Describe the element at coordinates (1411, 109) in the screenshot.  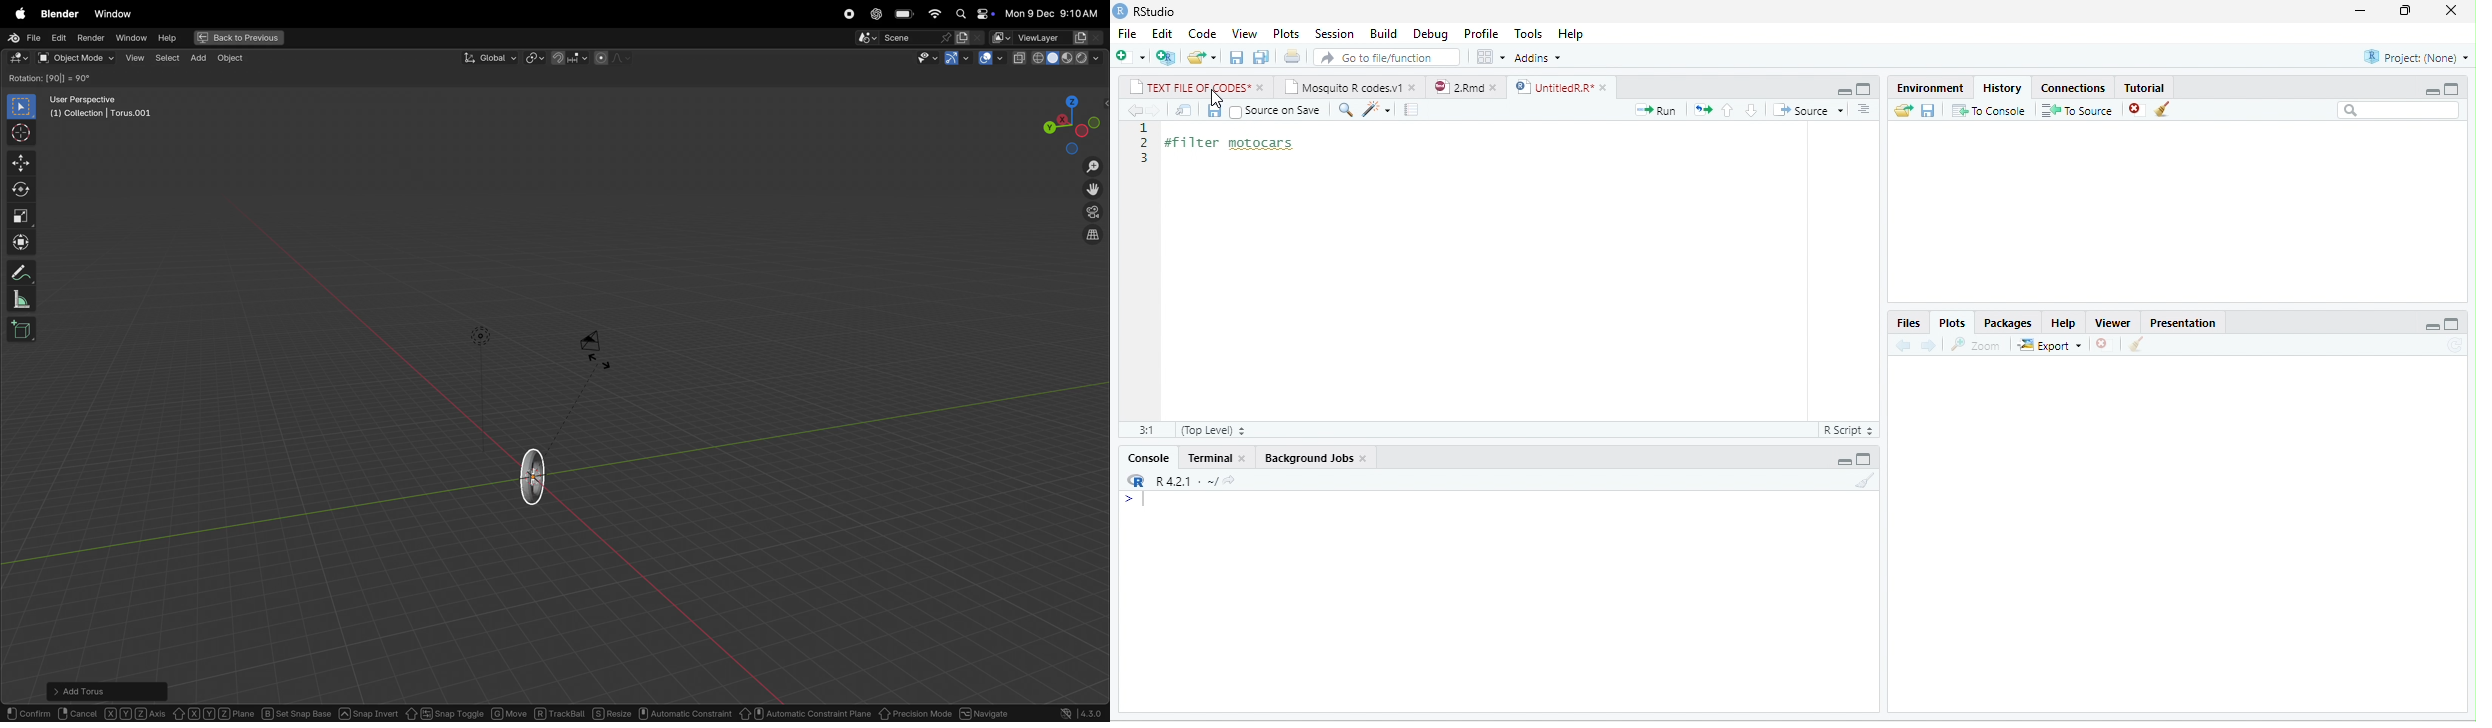
I see `compile report` at that location.